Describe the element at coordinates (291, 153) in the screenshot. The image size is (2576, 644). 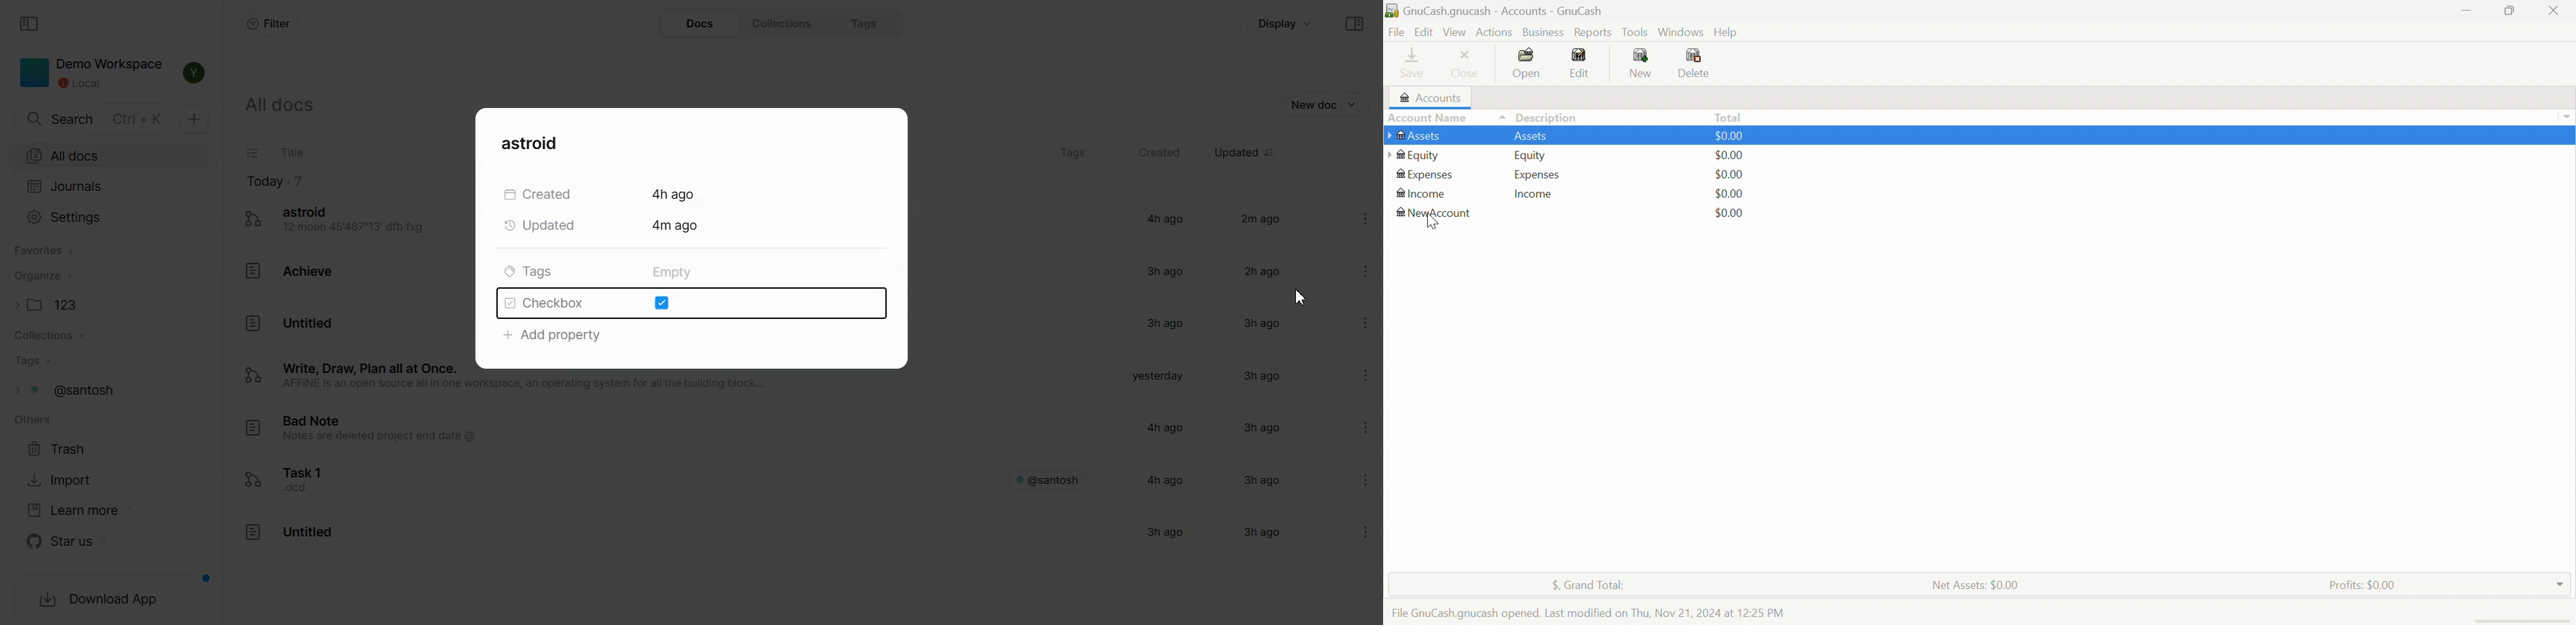
I see `Title` at that location.